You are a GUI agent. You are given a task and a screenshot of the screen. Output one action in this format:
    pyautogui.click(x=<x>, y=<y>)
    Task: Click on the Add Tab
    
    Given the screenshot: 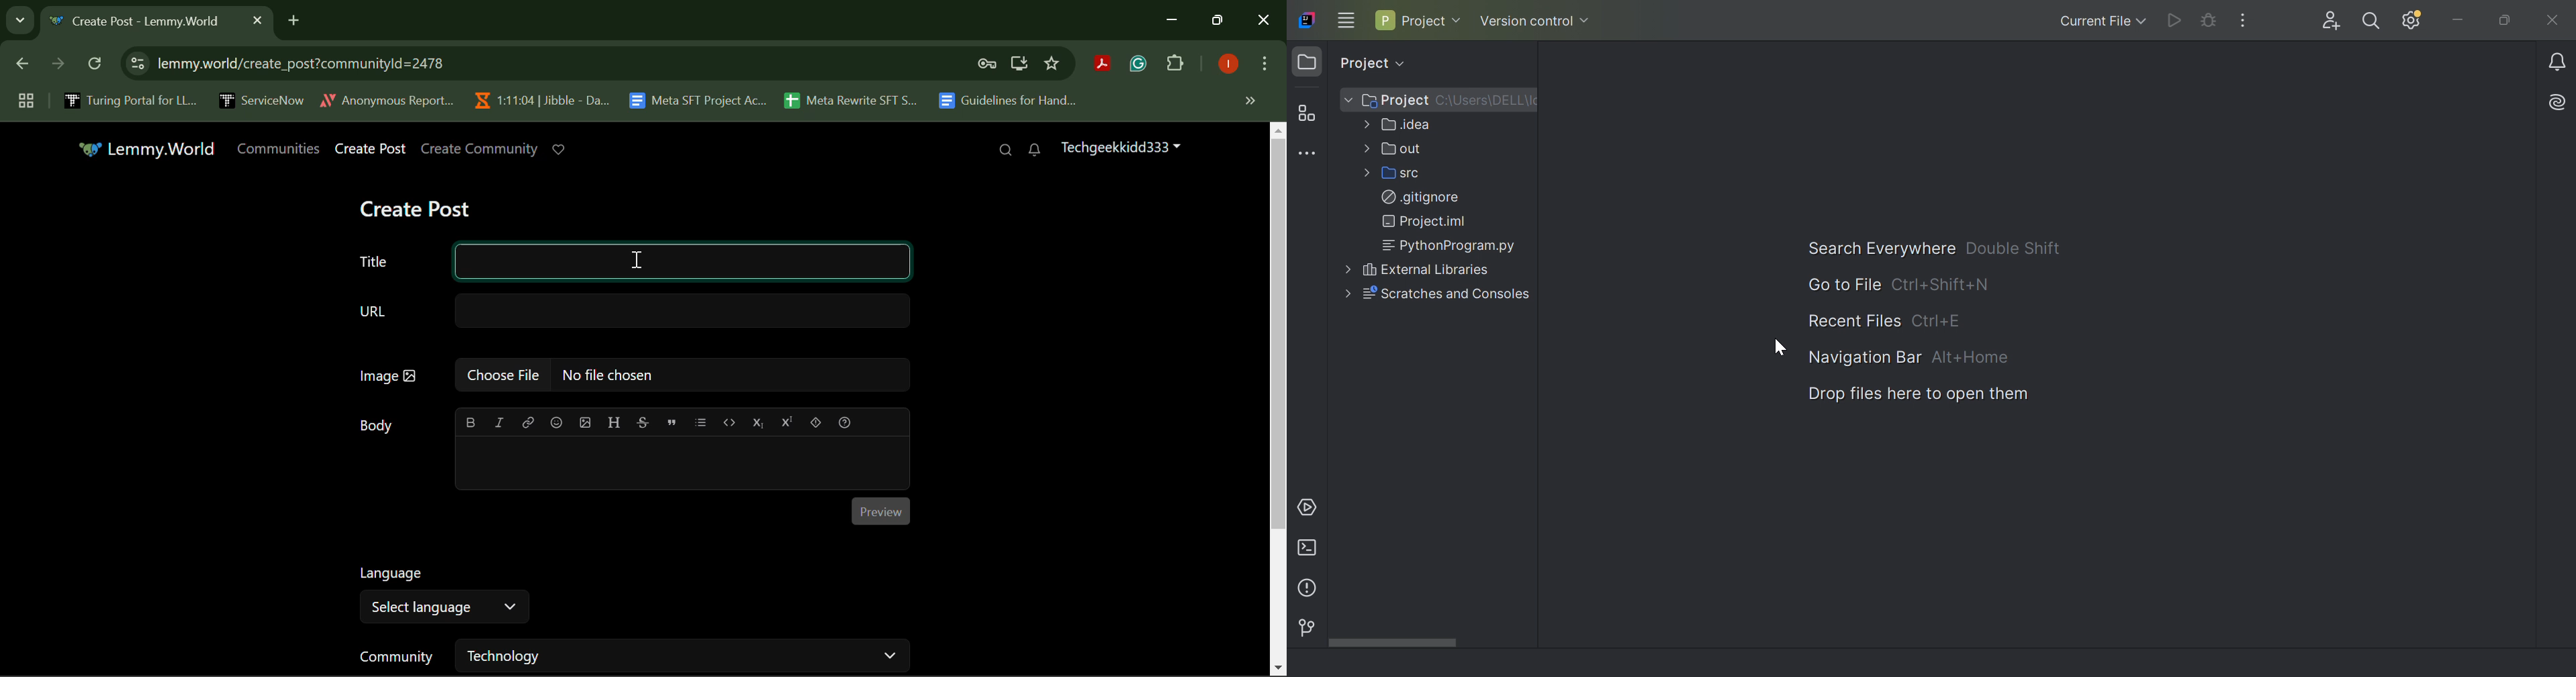 What is the action you would take?
    pyautogui.click(x=294, y=18)
    